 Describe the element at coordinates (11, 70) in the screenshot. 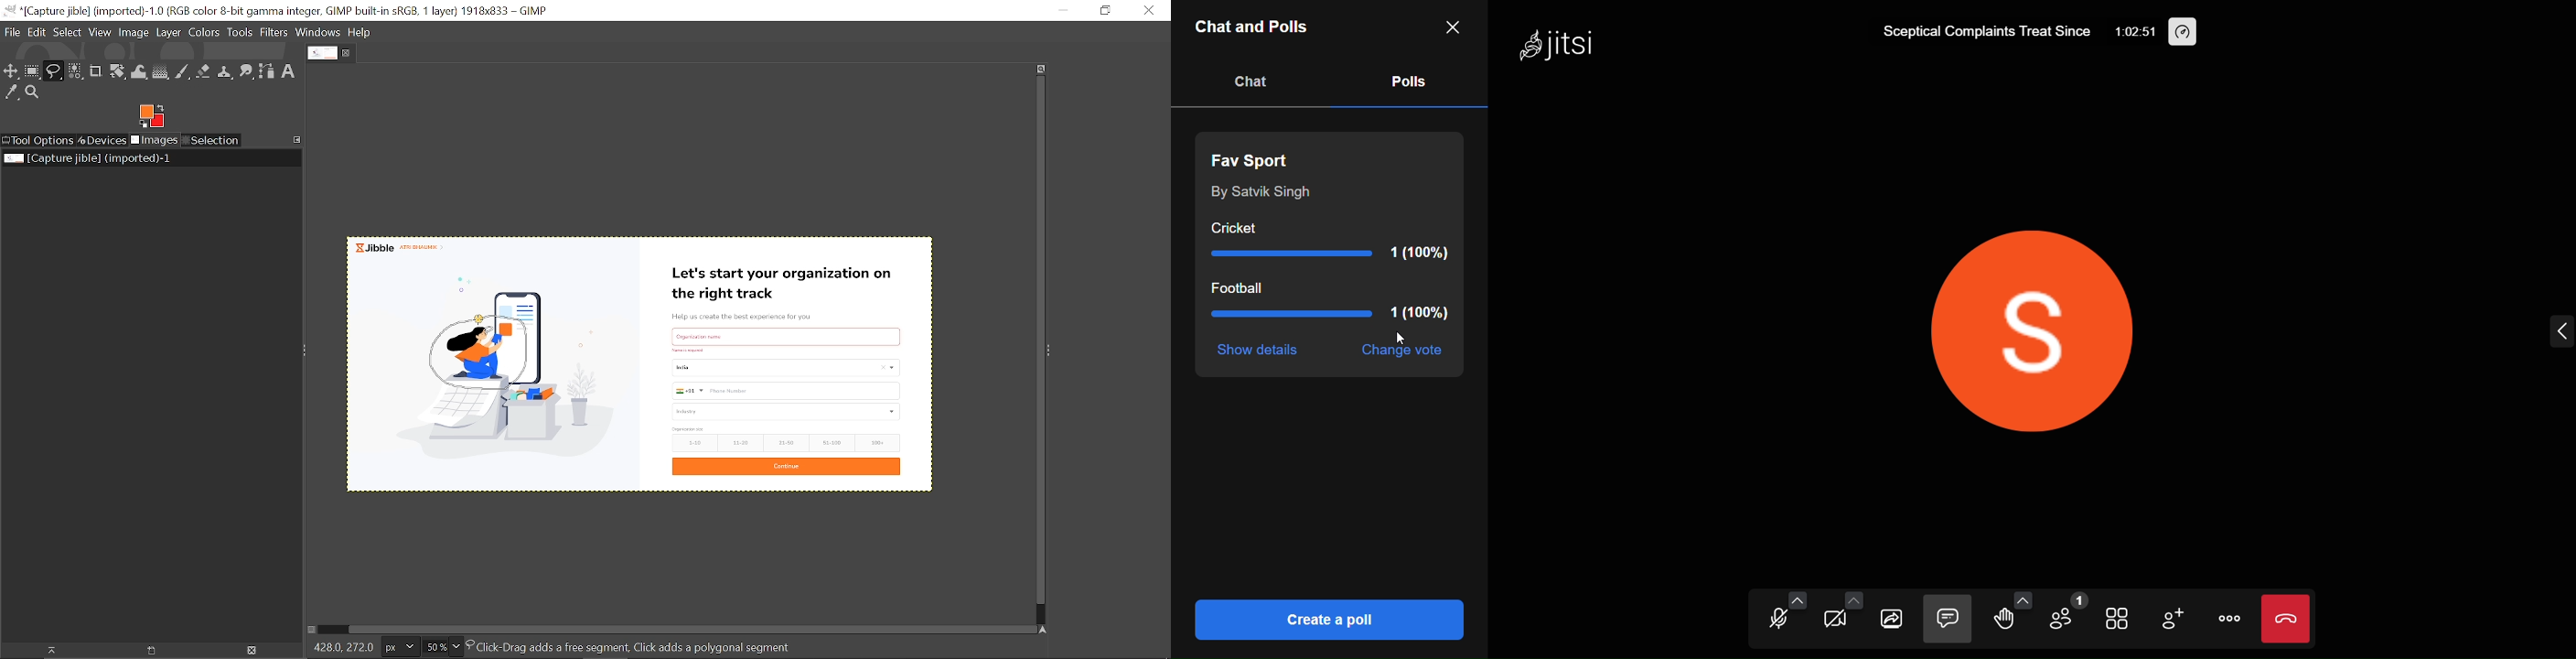

I see `Move tool` at that location.